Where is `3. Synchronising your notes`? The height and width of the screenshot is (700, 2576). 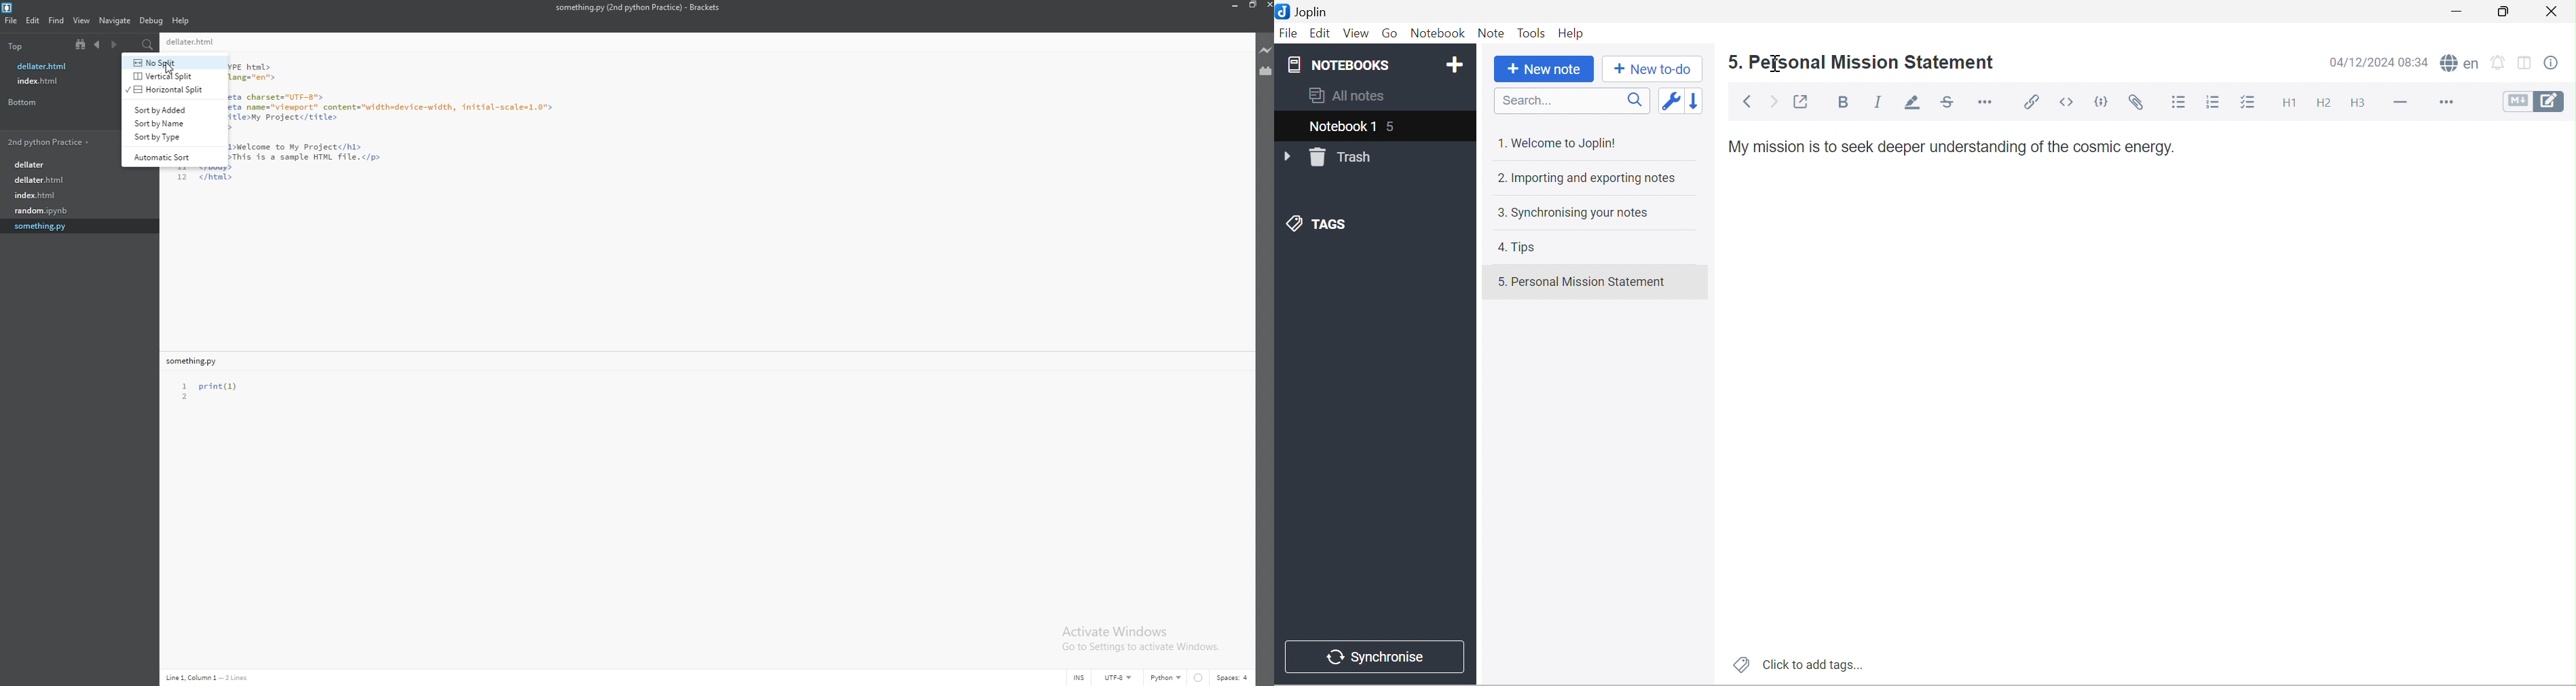 3. Synchronising your notes is located at coordinates (1576, 215).